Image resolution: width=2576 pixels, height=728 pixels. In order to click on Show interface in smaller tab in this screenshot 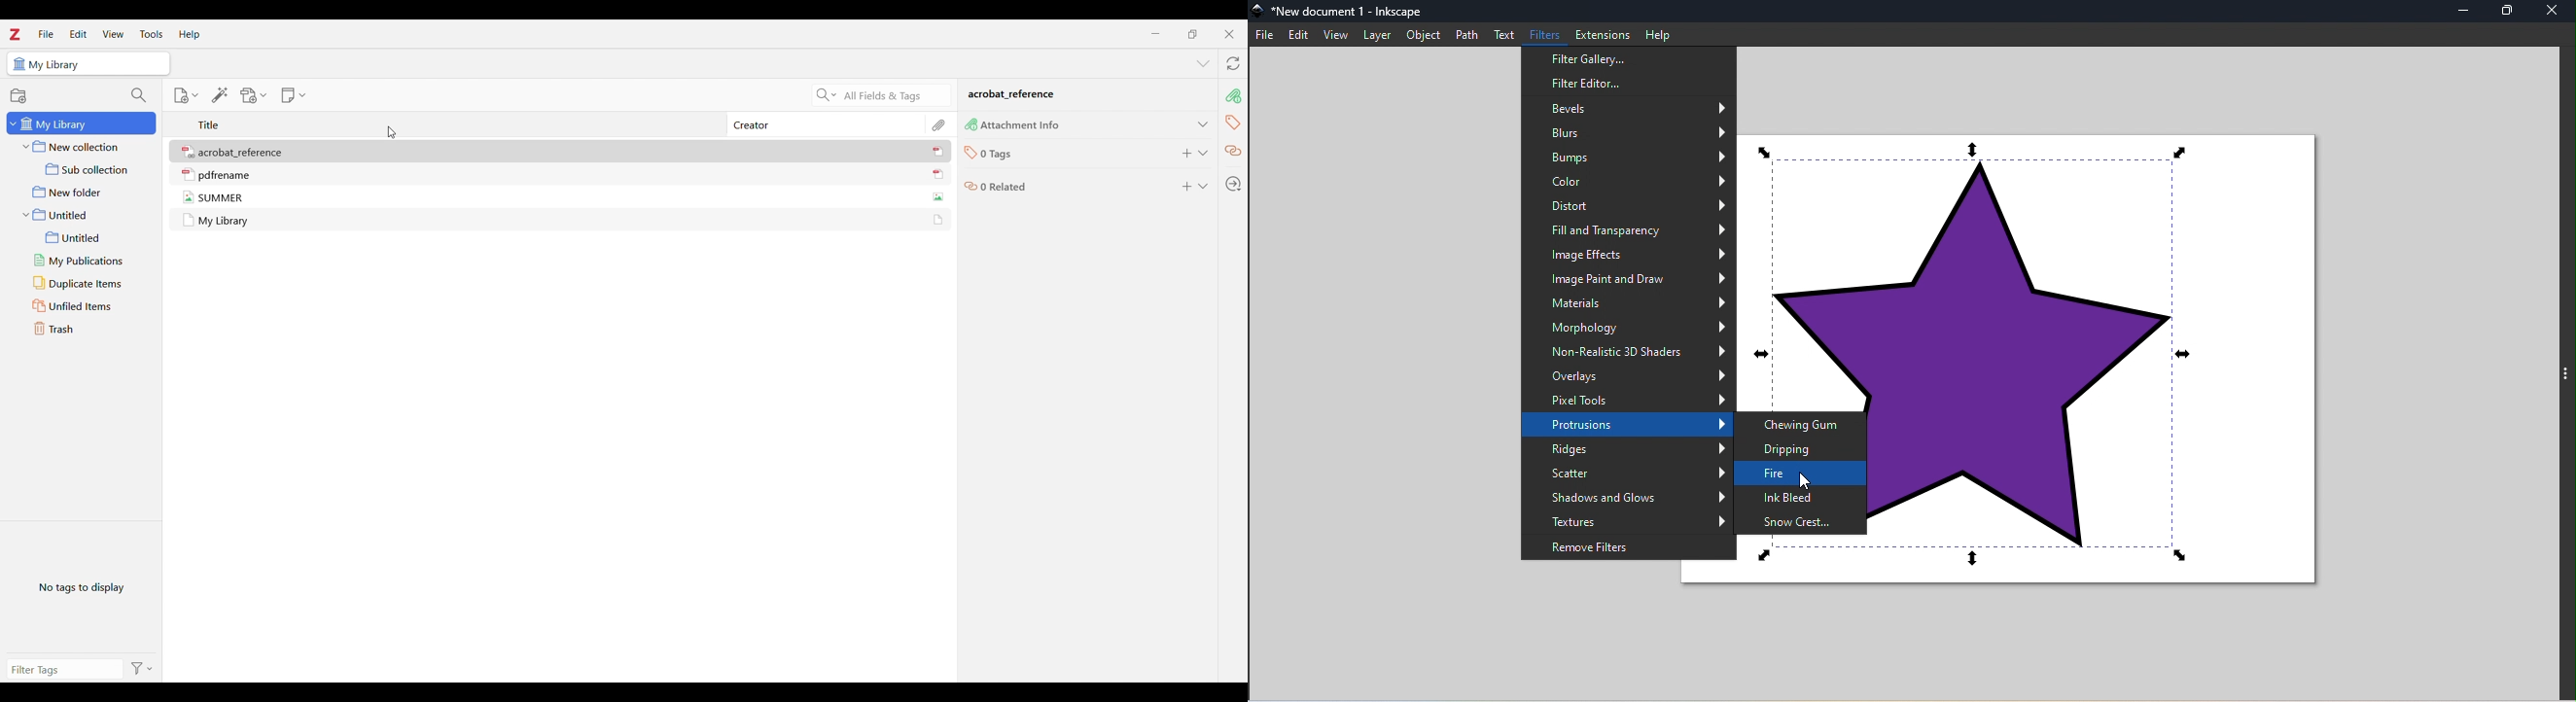, I will do `click(1193, 34)`.